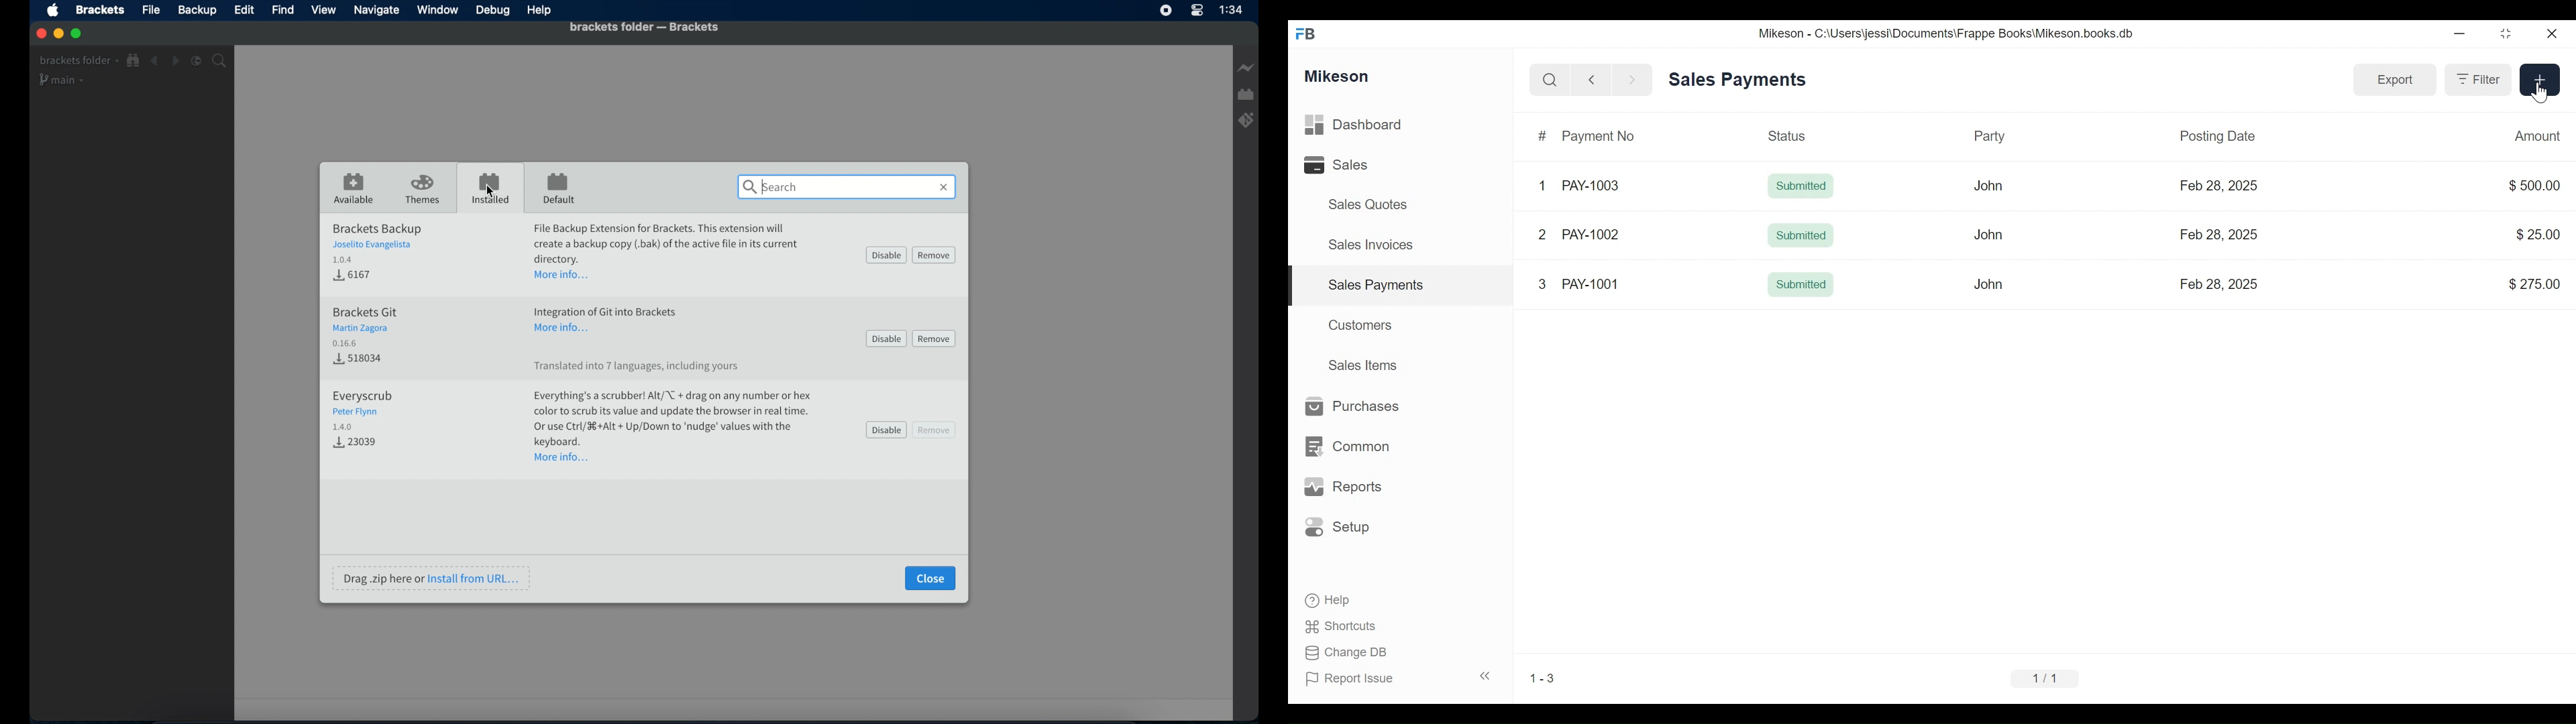  What do you see at coordinates (1547, 678) in the screenshot?
I see `1 - 3` at bounding box center [1547, 678].